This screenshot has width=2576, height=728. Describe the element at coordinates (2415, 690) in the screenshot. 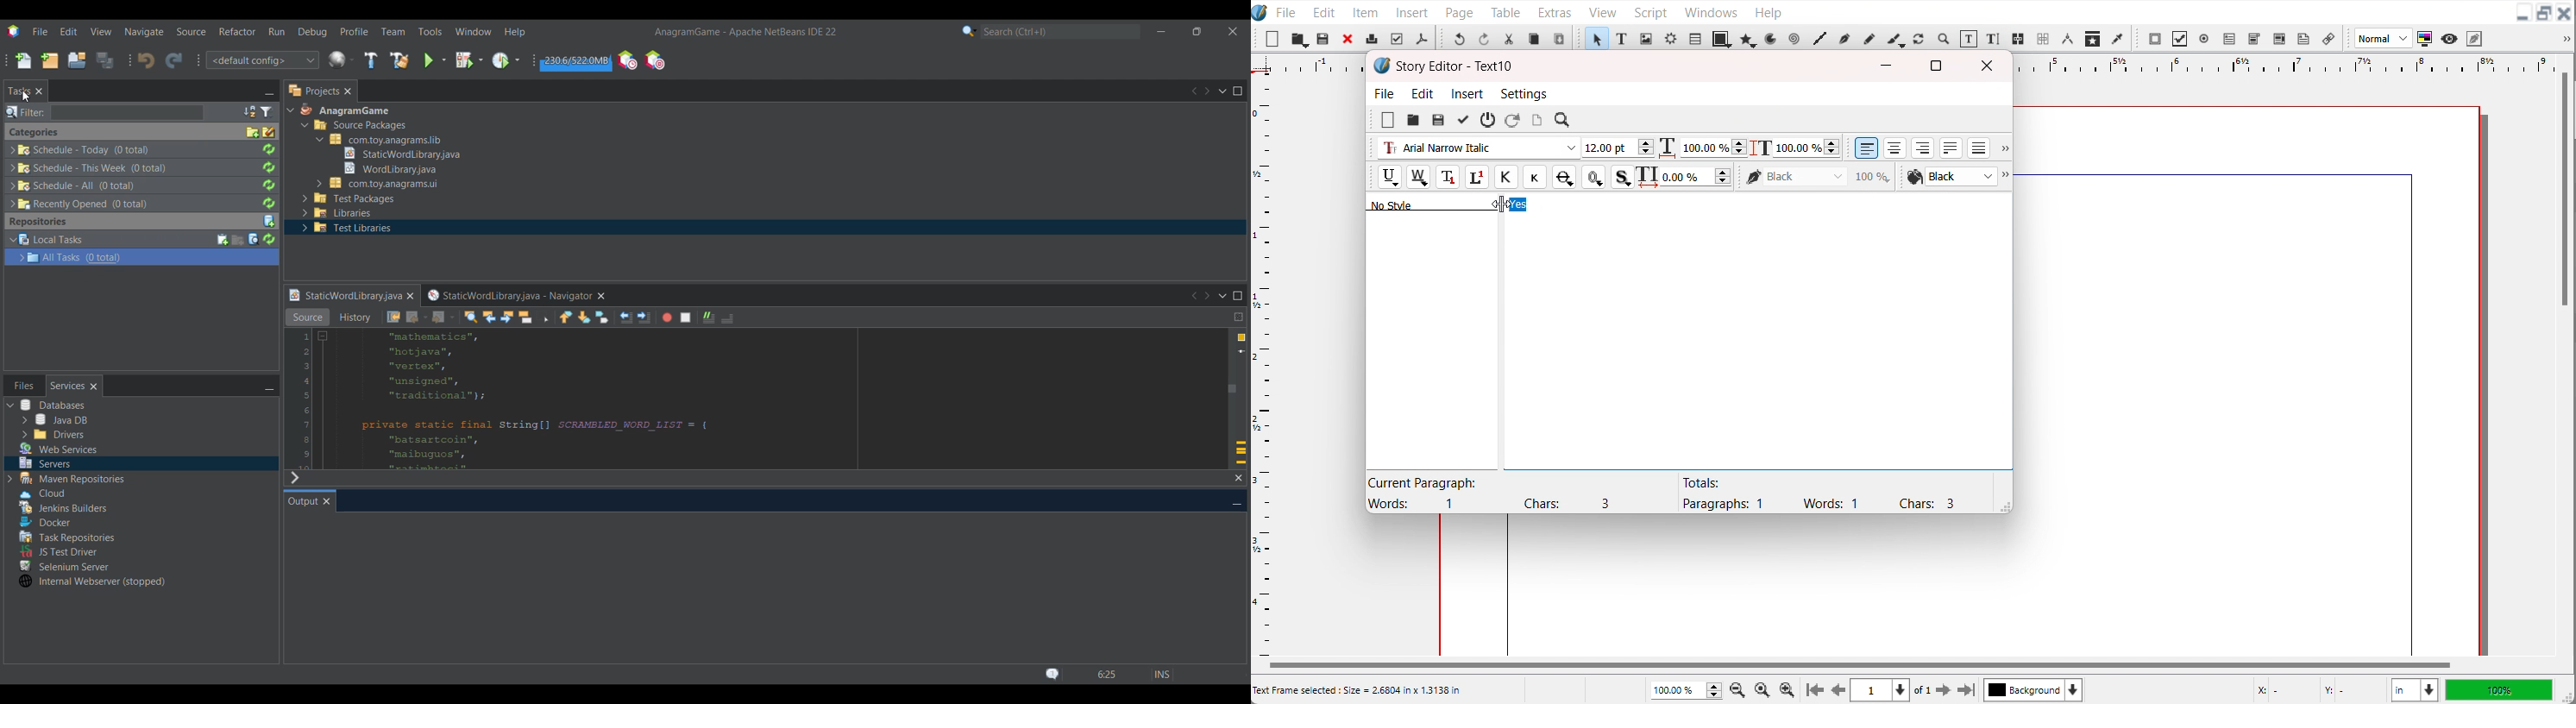

I see `Measurements in inches` at that location.